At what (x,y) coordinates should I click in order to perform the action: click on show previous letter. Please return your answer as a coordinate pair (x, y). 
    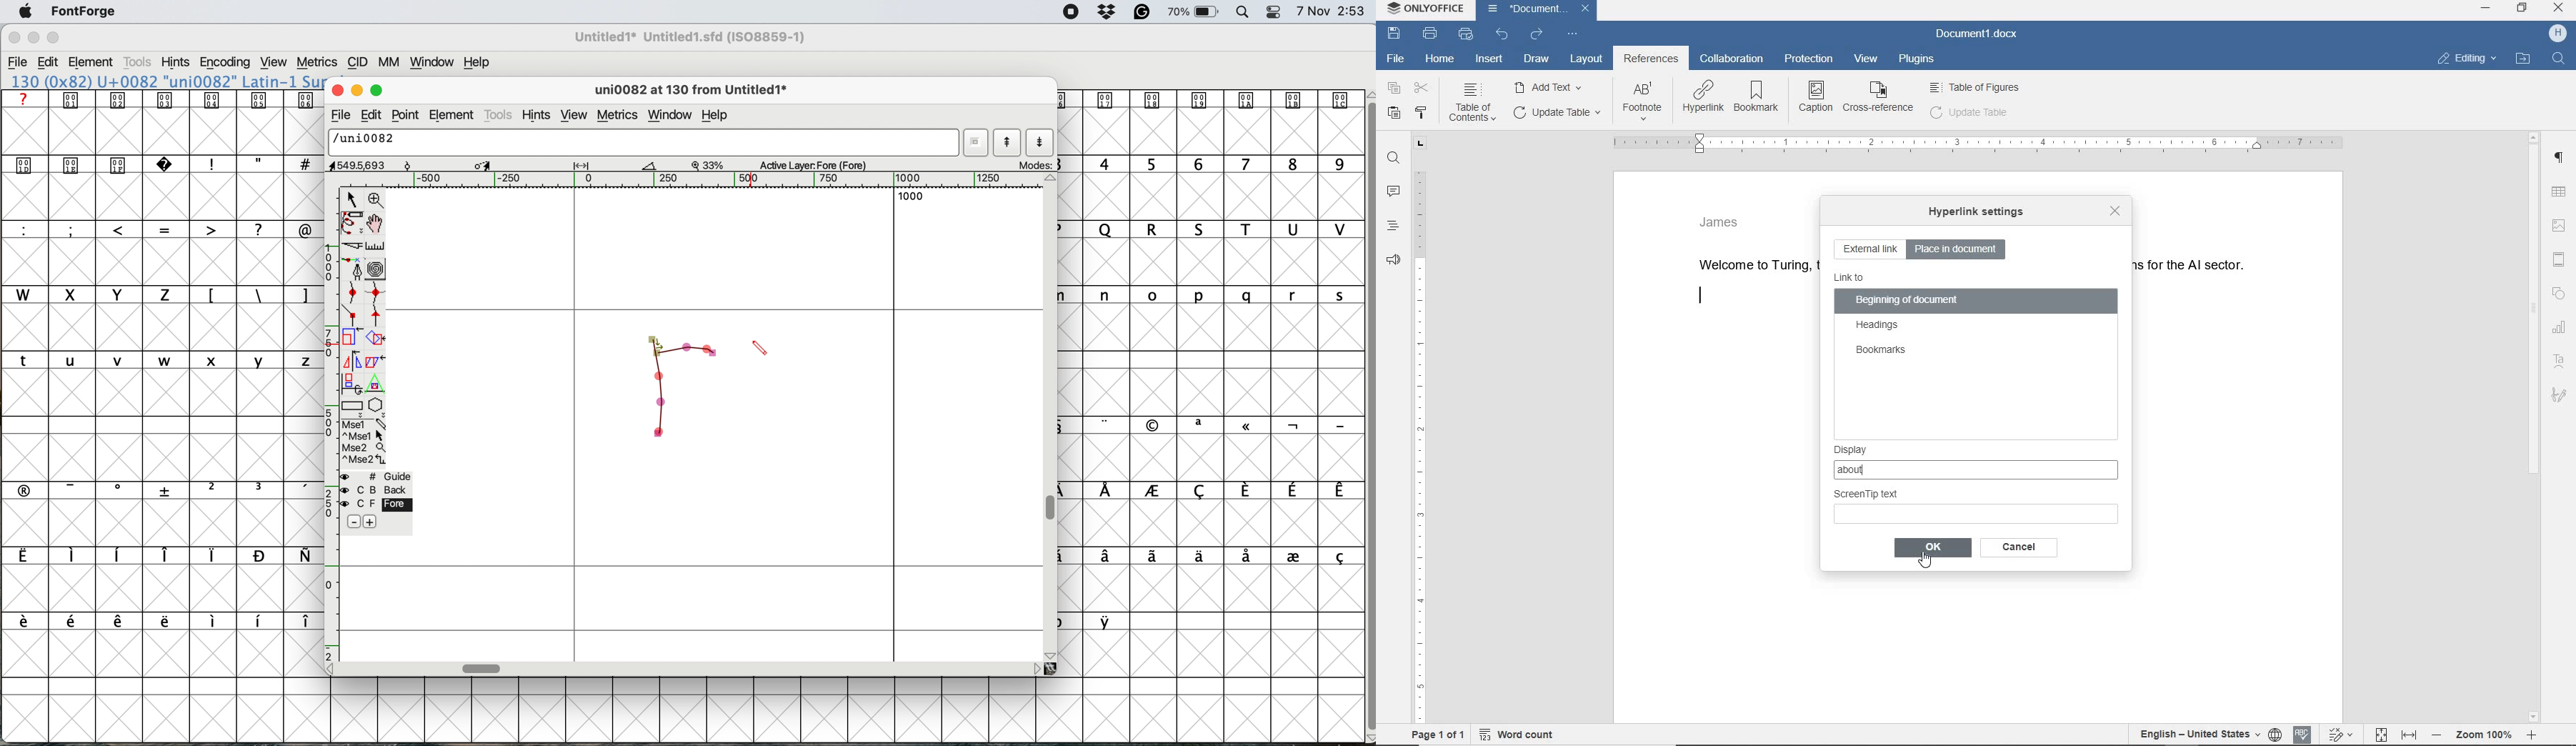
    Looking at the image, I should click on (1008, 142).